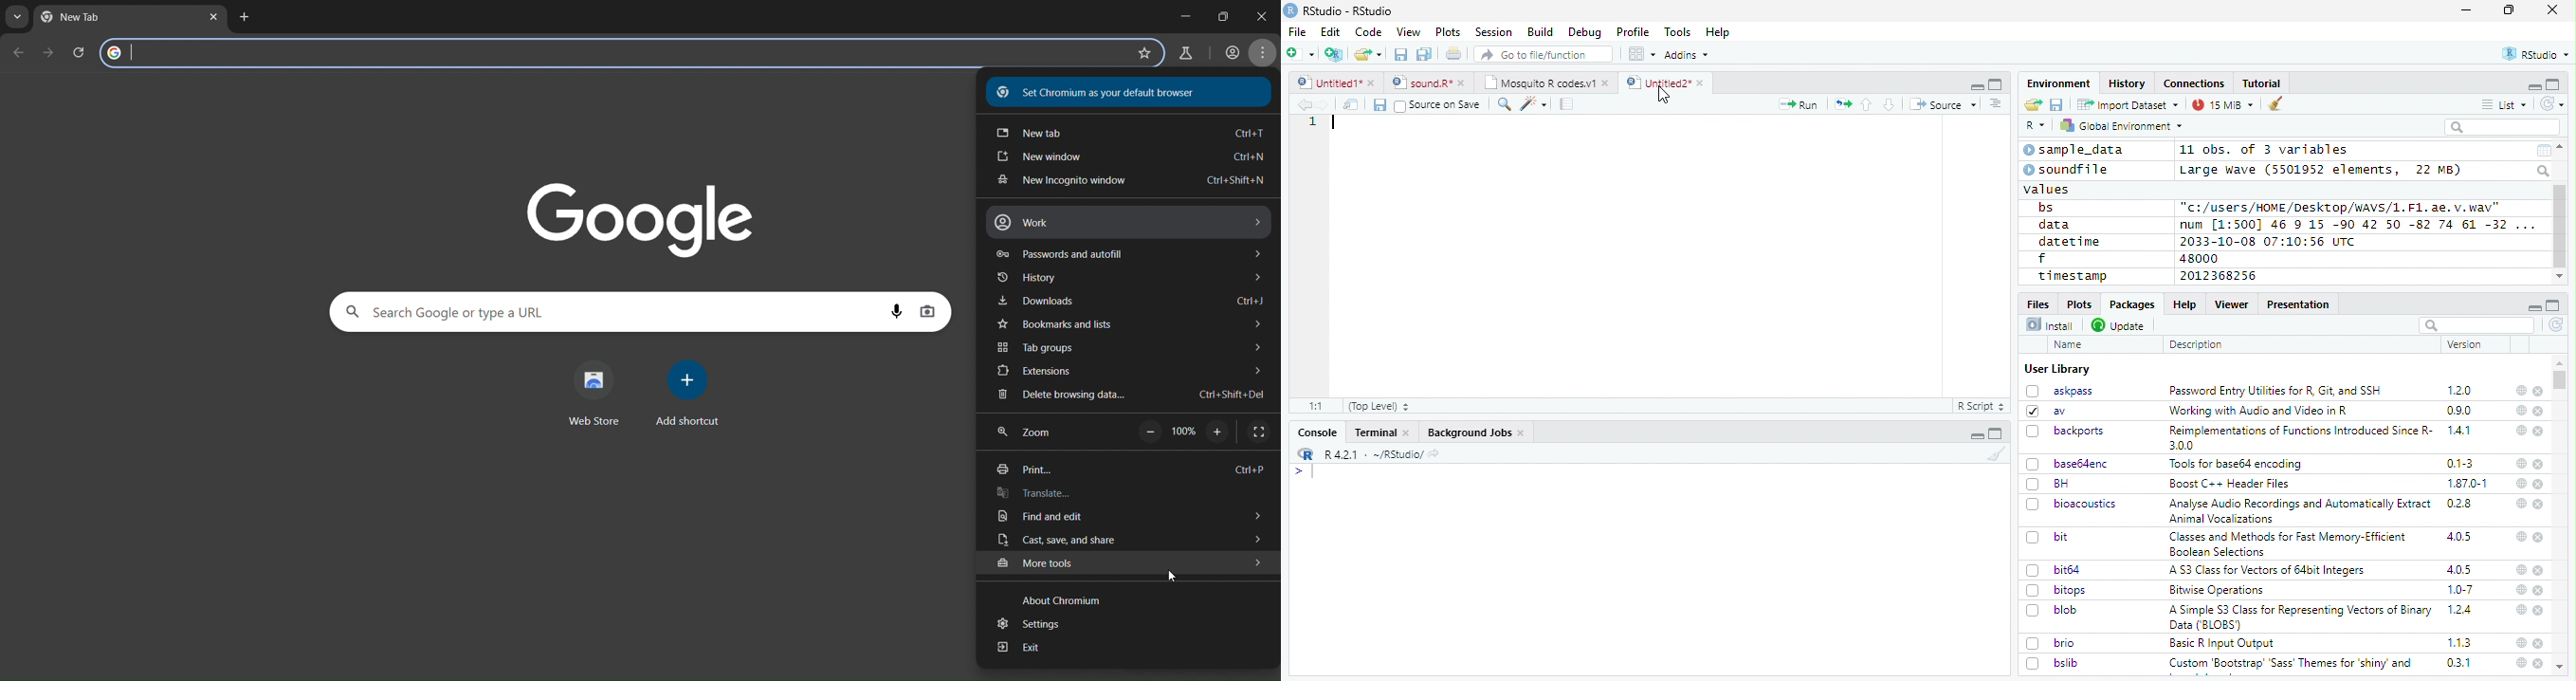 This screenshot has height=700, width=2576. What do you see at coordinates (2468, 344) in the screenshot?
I see `Version` at bounding box center [2468, 344].